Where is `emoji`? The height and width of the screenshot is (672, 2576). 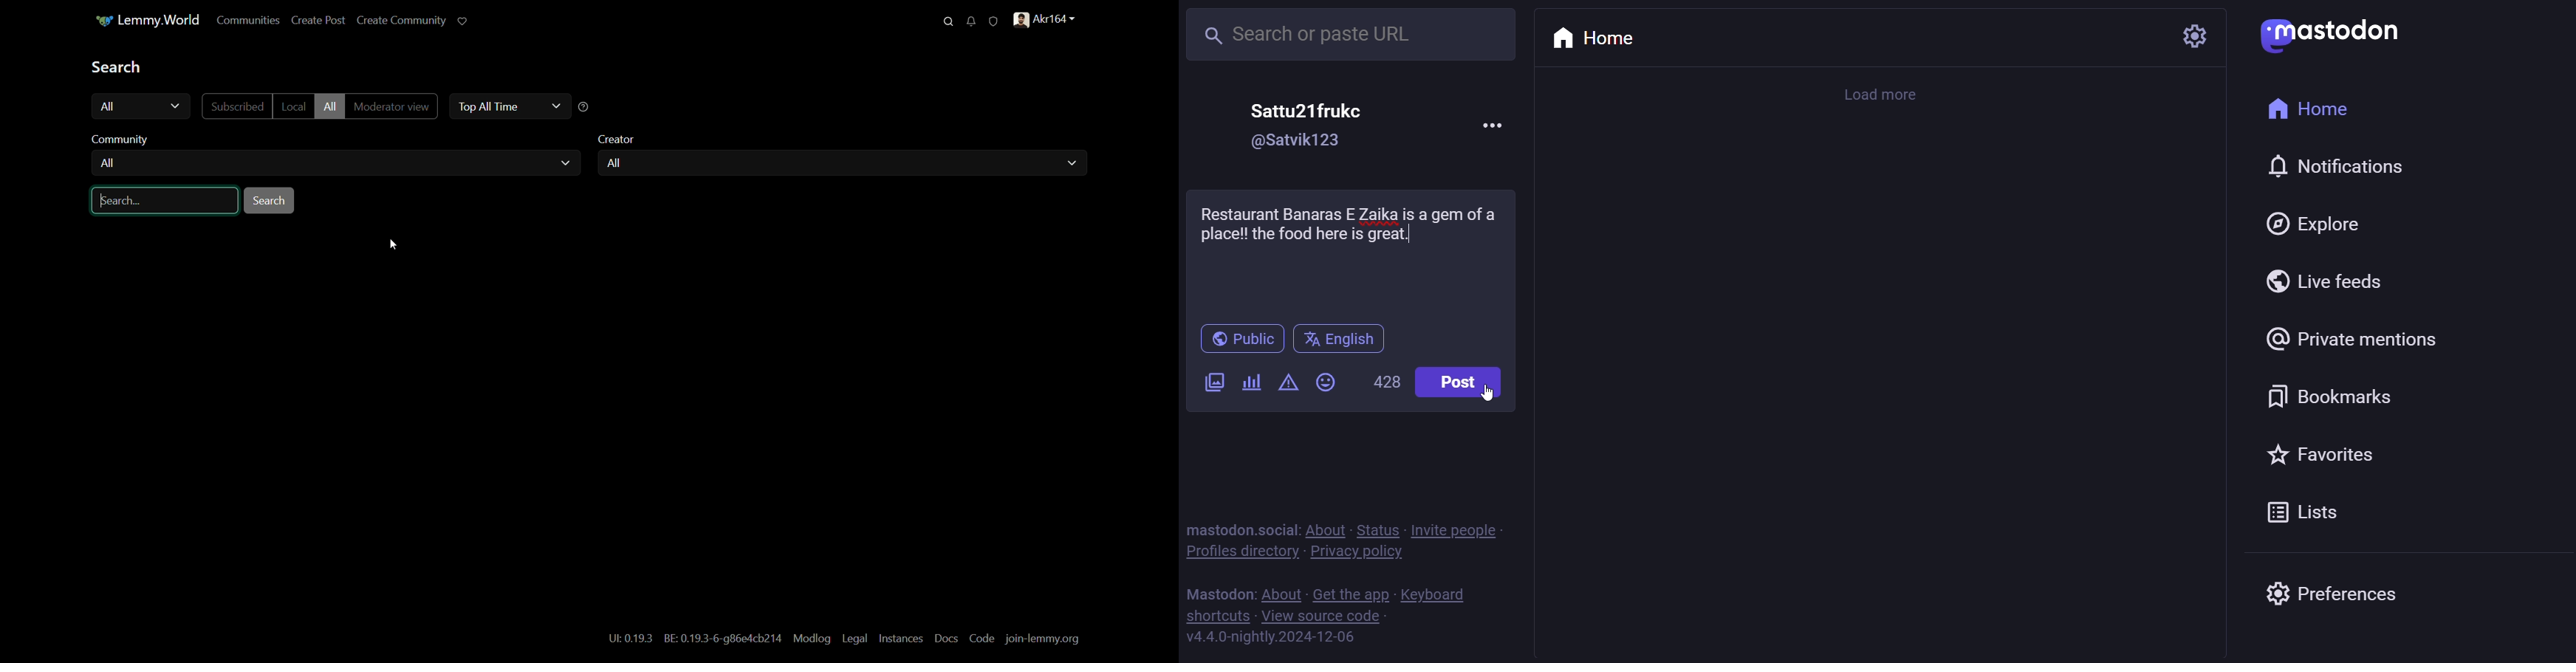 emoji is located at coordinates (1323, 381).